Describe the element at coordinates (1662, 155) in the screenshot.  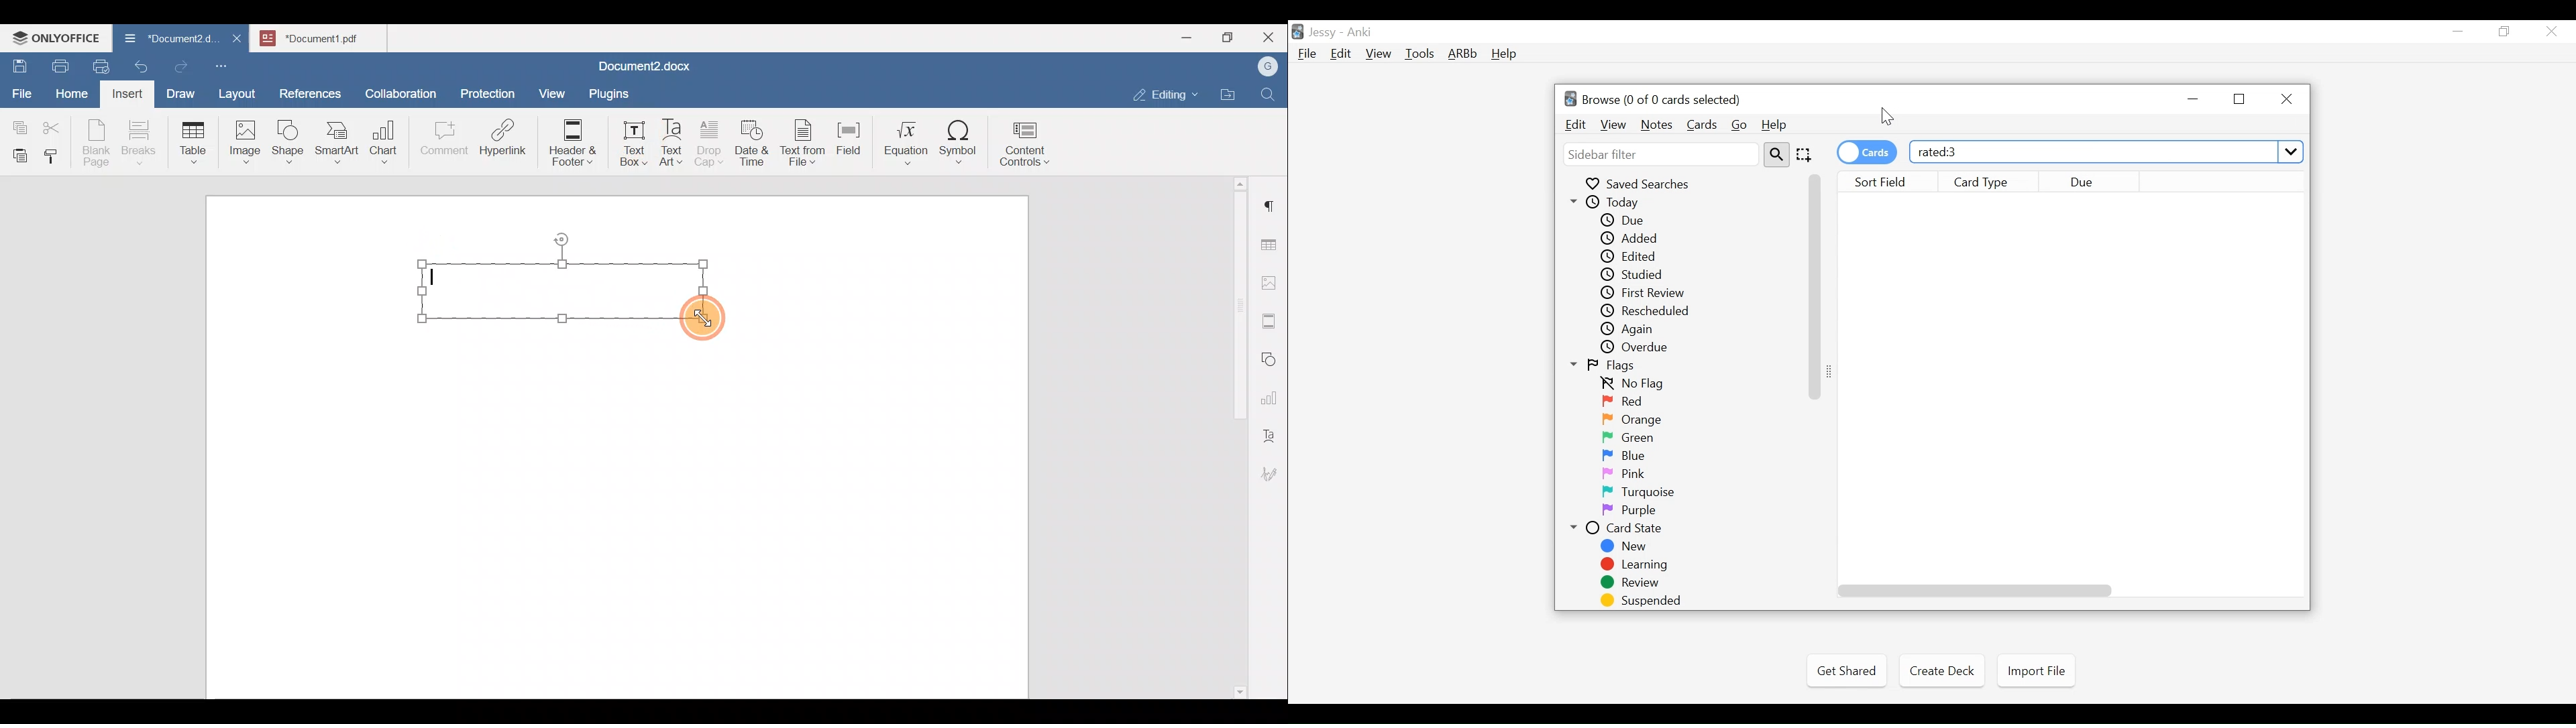
I see `Sidebar Filter` at that location.